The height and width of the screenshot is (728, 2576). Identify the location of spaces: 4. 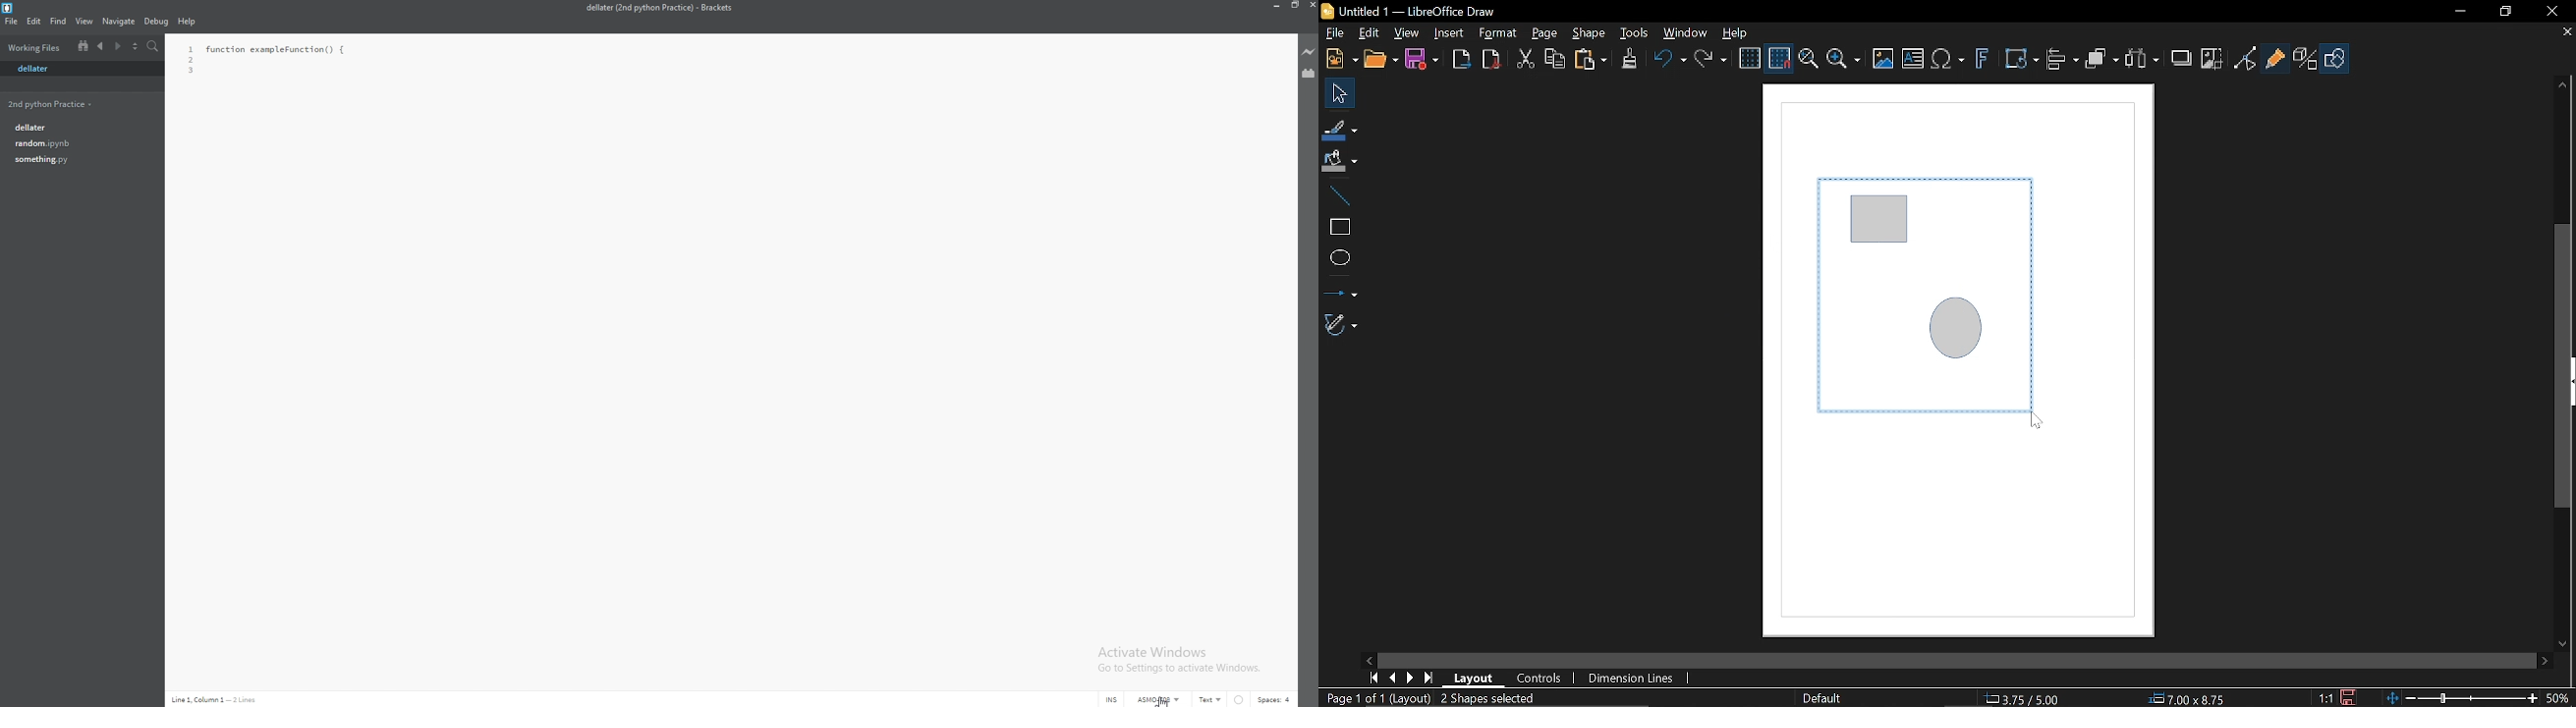
(1275, 699).